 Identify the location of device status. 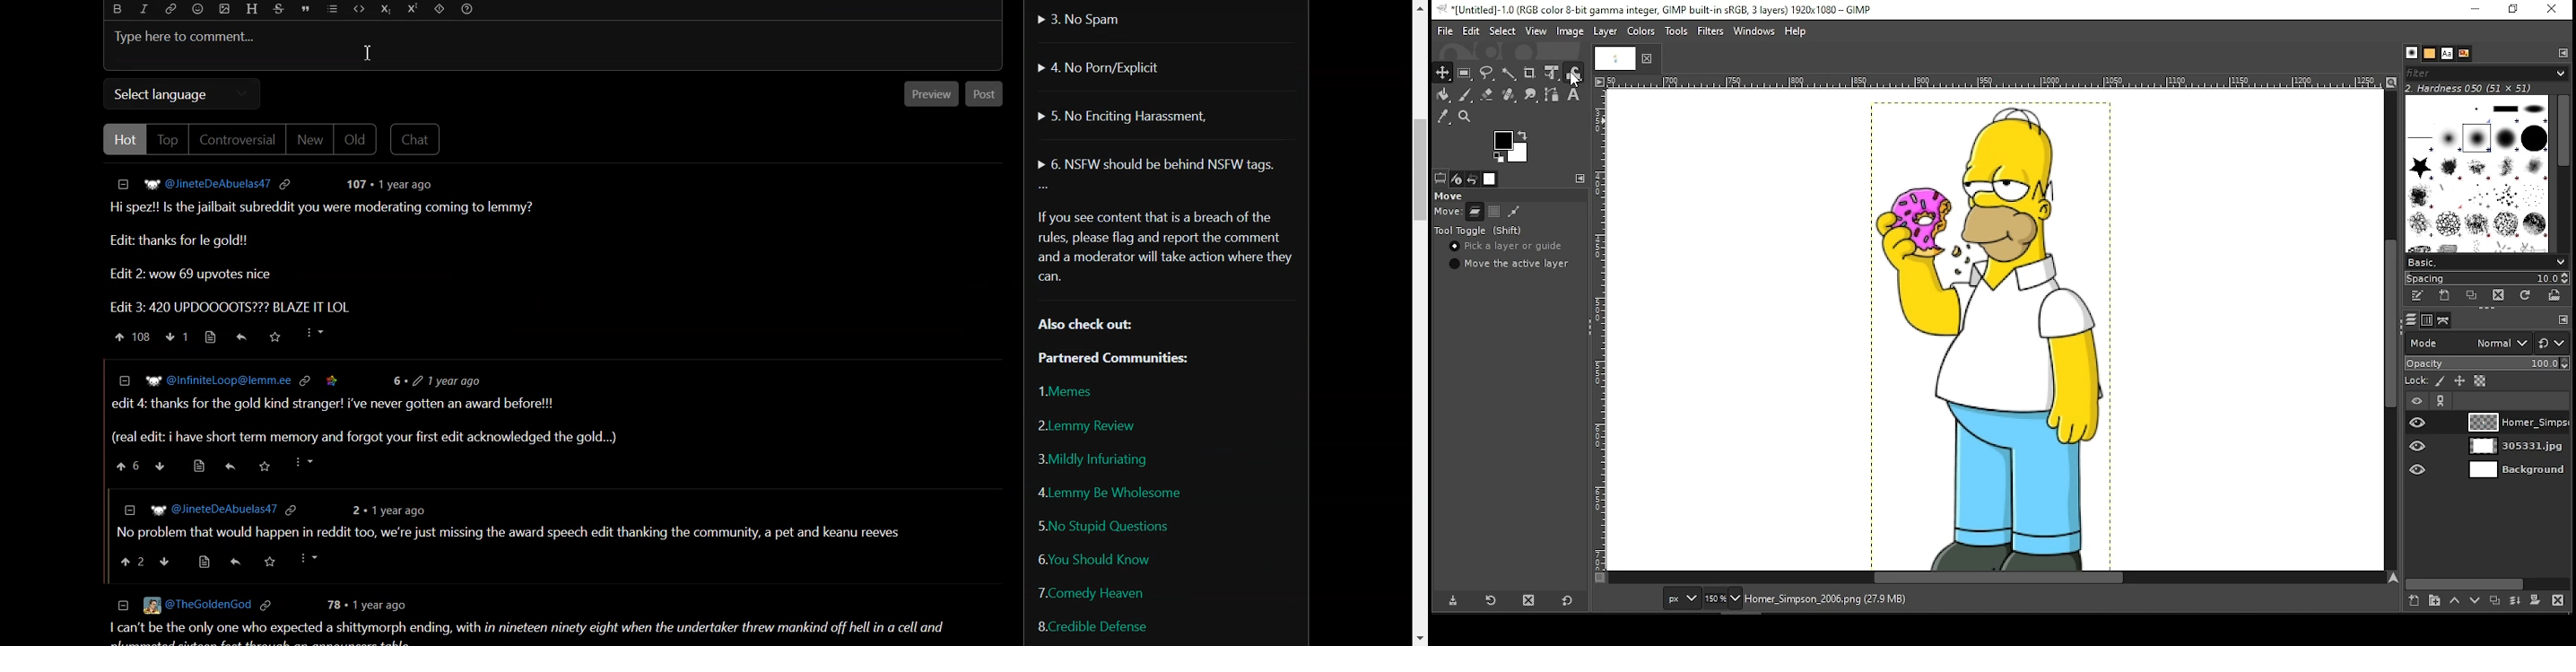
(1458, 179).